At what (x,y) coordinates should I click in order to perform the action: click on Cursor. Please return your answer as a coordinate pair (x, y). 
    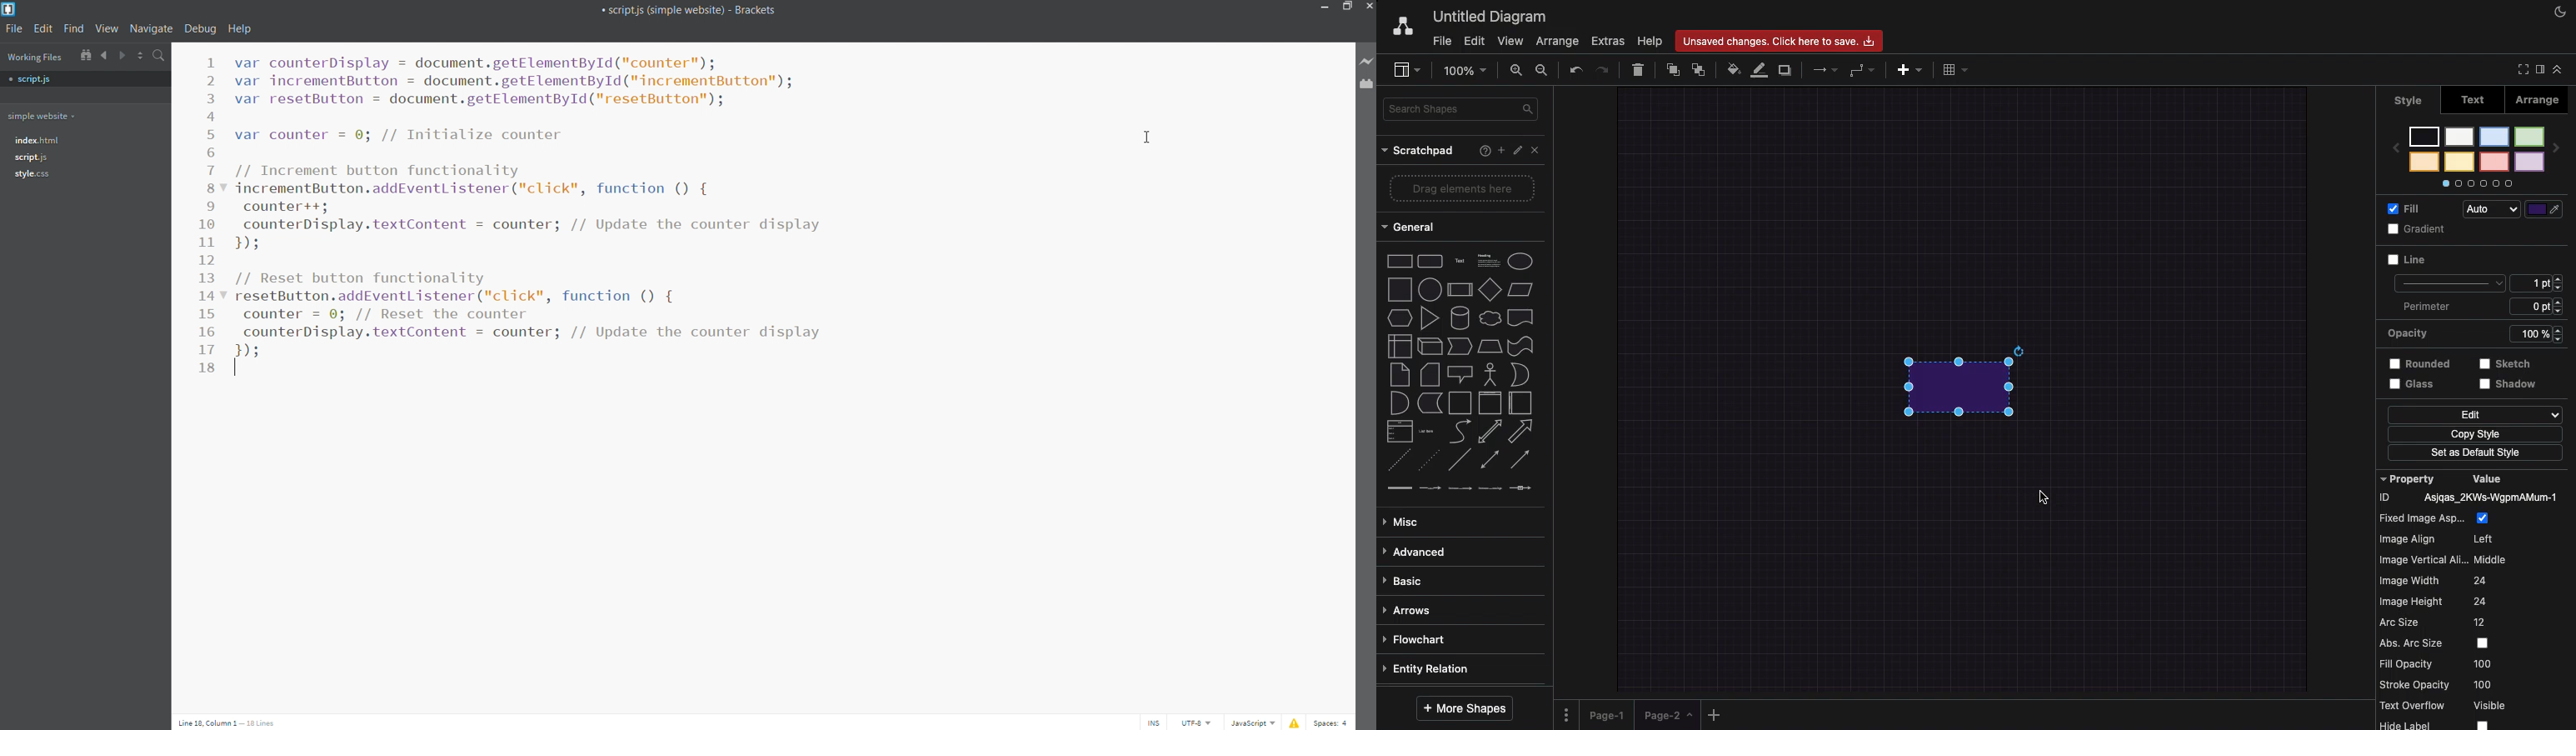
    Looking at the image, I should click on (2047, 497).